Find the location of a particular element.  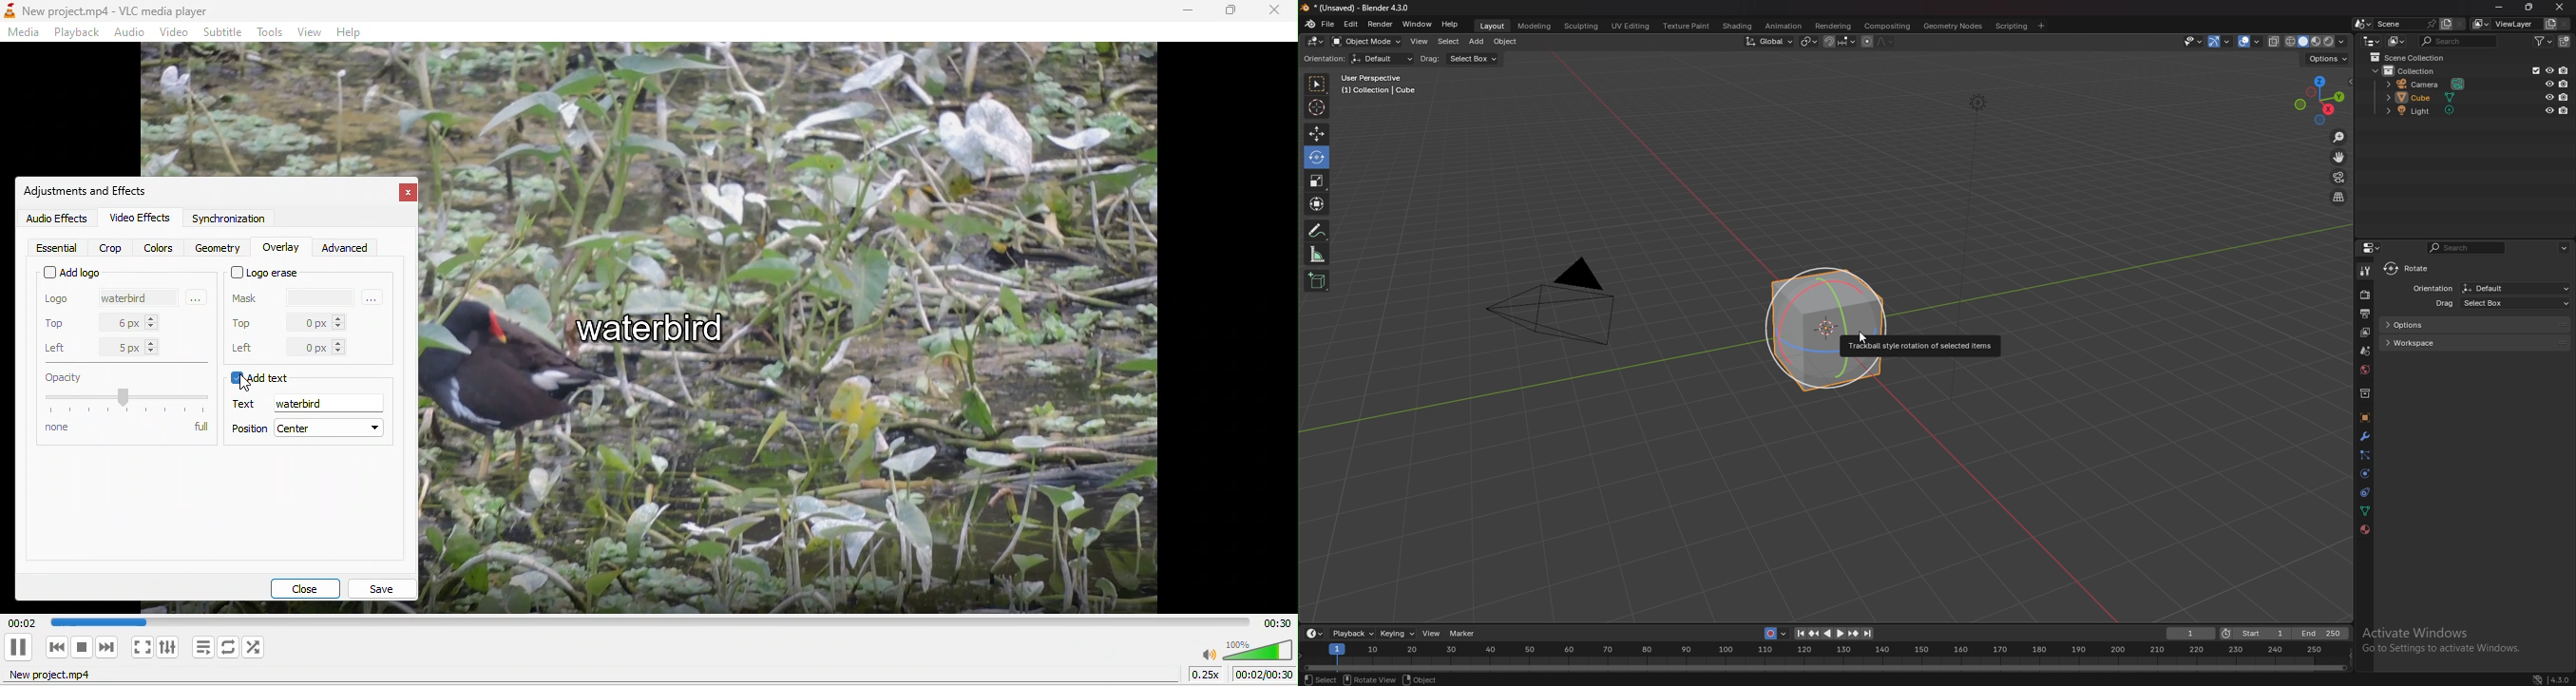

media is located at coordinates (23, 34).